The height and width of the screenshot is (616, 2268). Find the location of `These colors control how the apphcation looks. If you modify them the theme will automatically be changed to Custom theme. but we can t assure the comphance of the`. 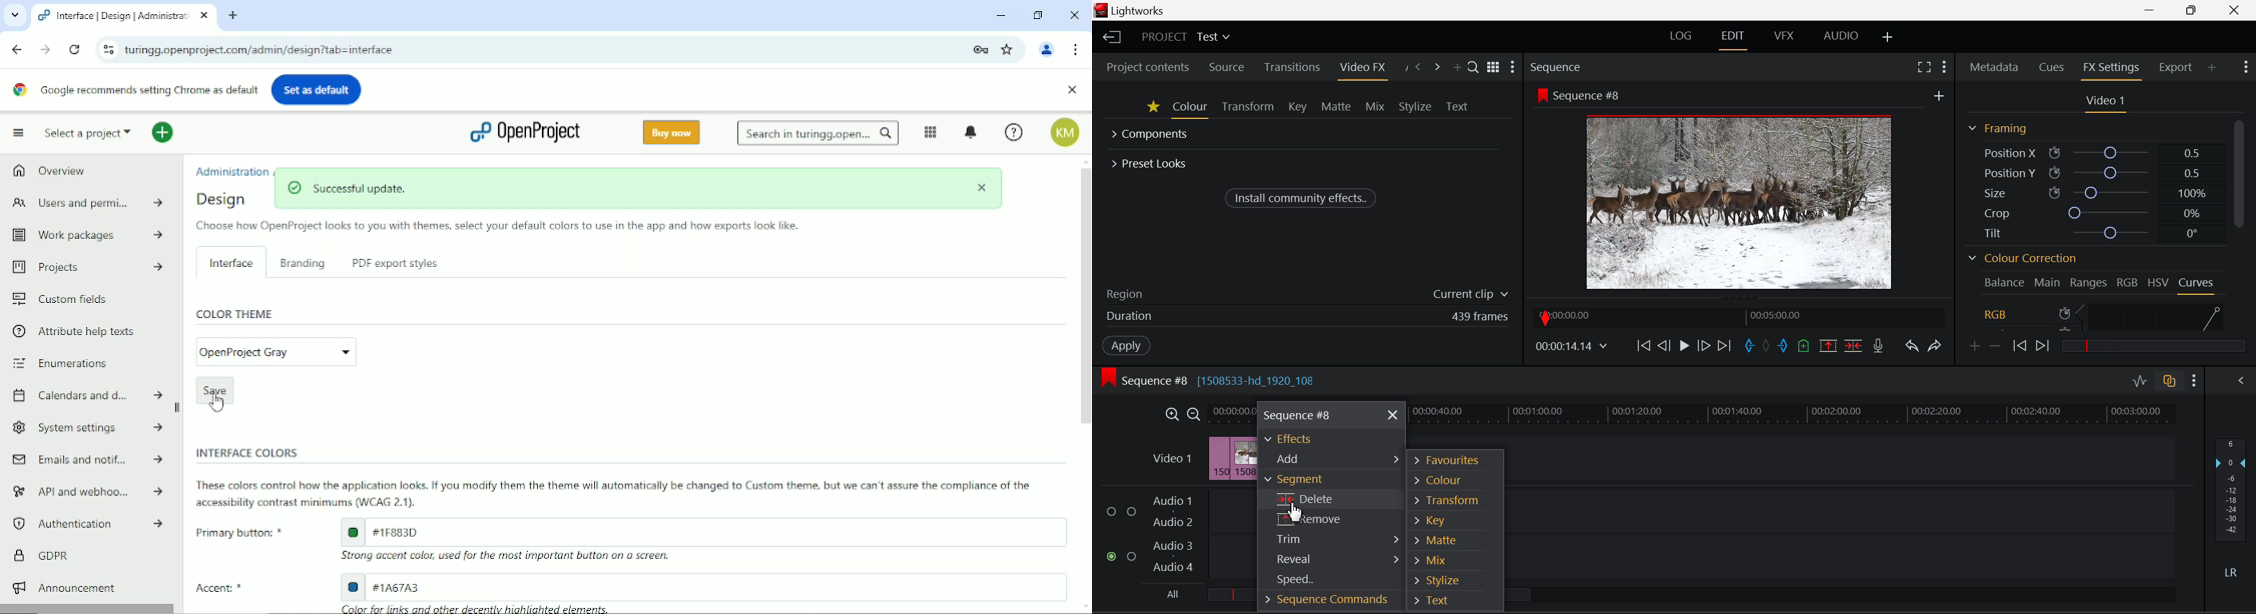

These colors control how the apphcation looks. If you modify them the theme will automatically be changed to Custom theme. but we can t assure the comphance of the is located at coordinates (618, 485).